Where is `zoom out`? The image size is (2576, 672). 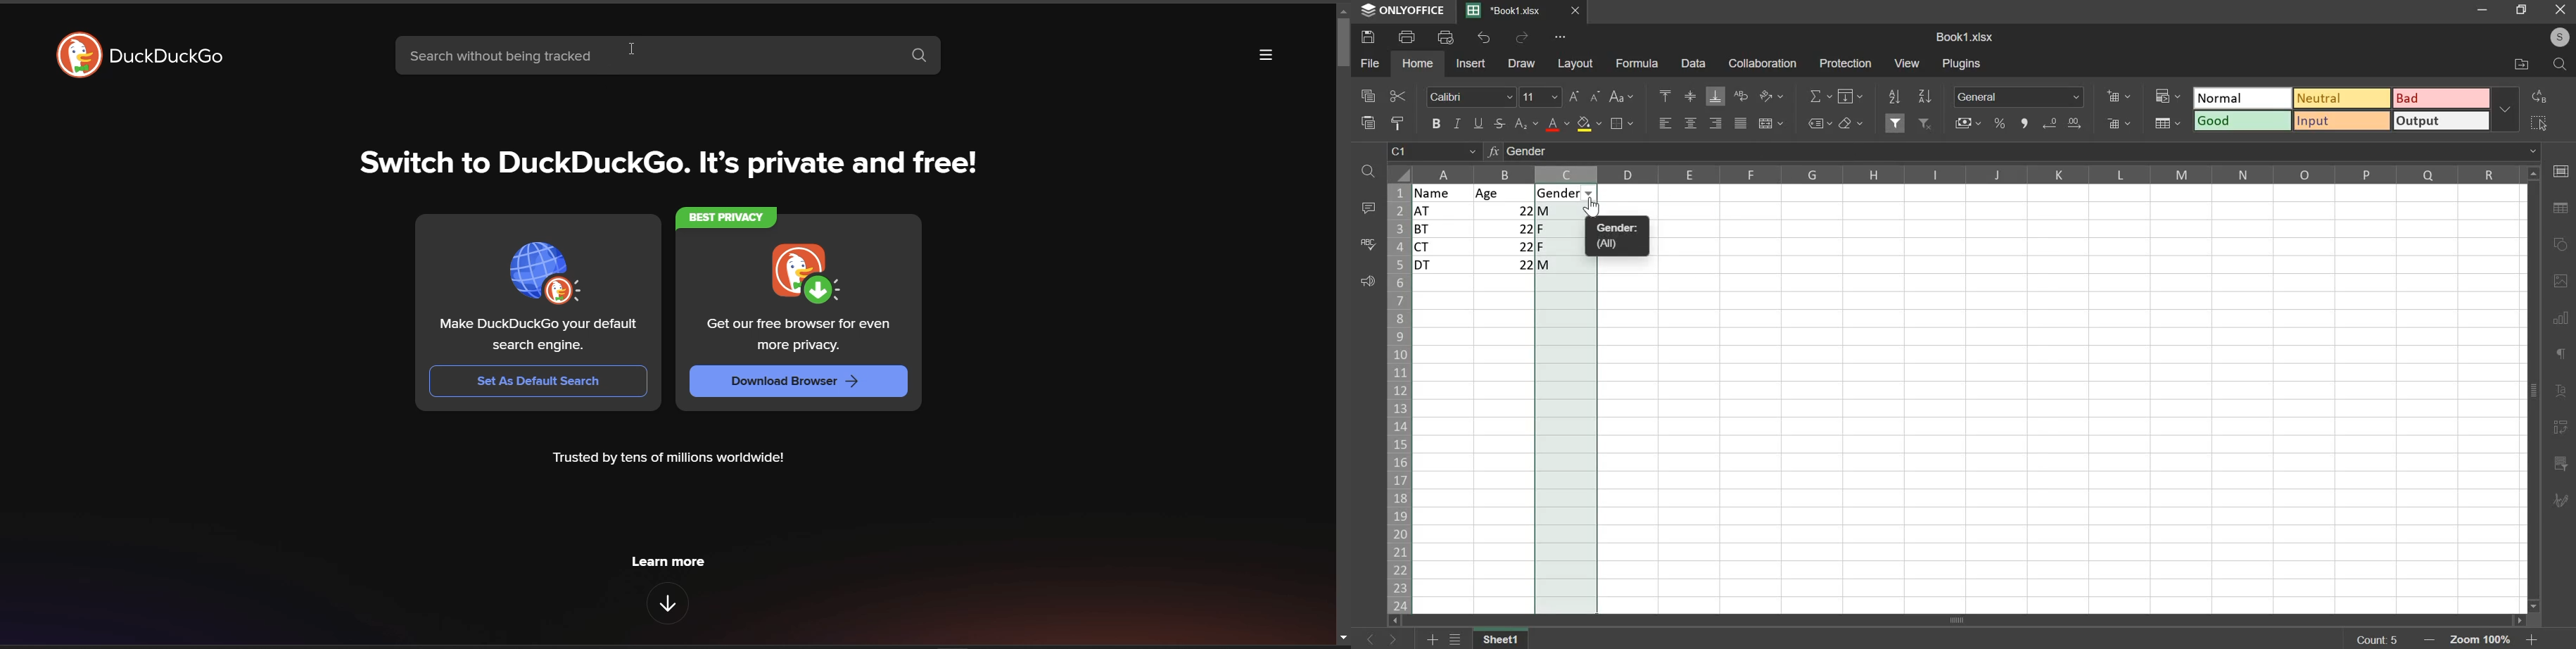 zoom out is located at coordinates (2432, 640).